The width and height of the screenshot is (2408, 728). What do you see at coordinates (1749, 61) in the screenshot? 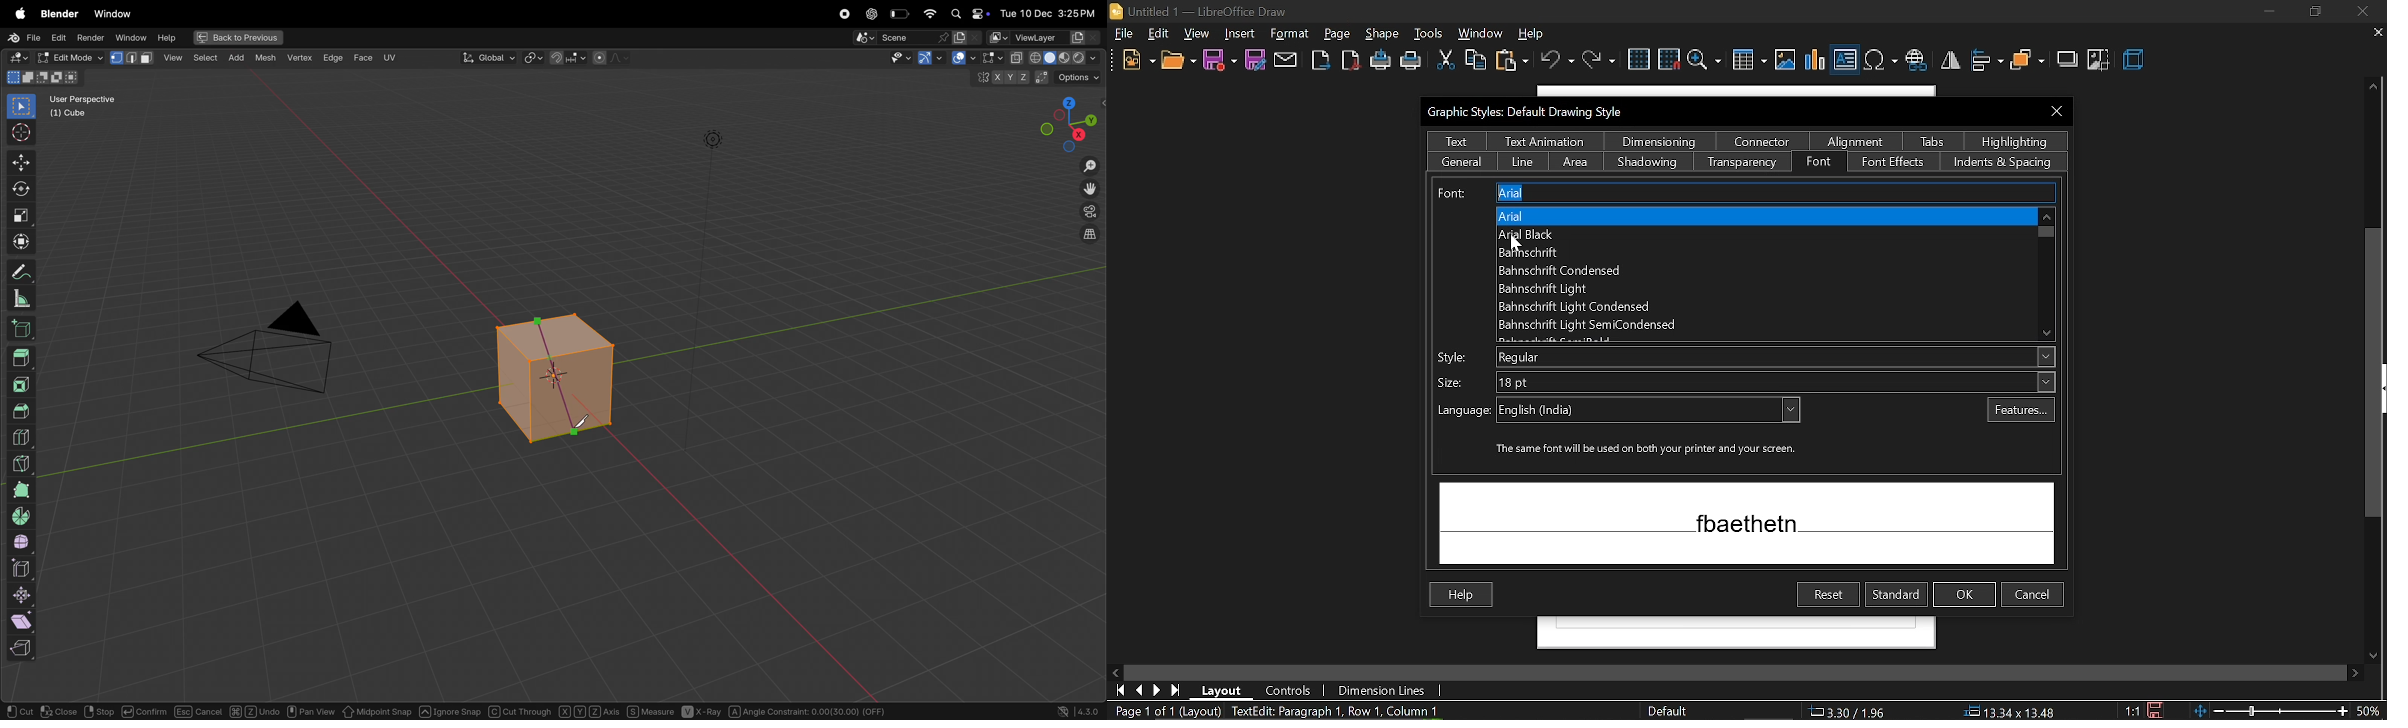
I see `Insert table` at bounding box center [1749, 61].